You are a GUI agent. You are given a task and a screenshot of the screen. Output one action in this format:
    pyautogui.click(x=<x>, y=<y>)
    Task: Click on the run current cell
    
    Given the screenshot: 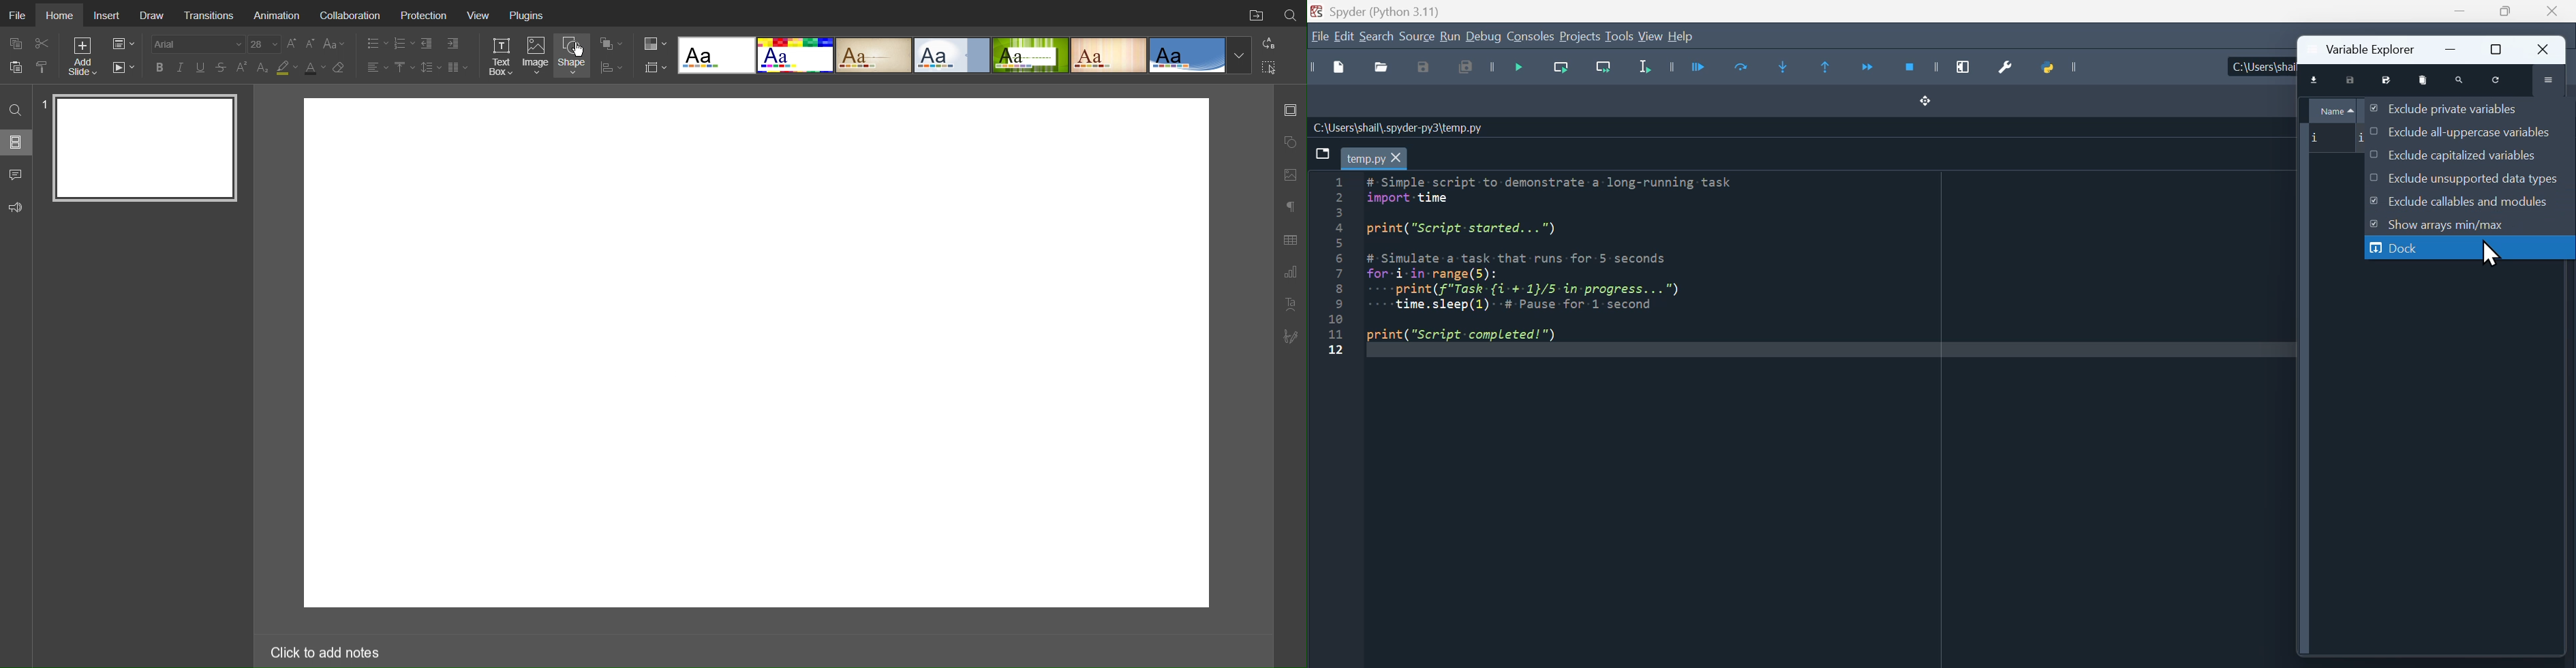 What is the action you would take?
    pyautogui.click(x=1736, y=70)
    